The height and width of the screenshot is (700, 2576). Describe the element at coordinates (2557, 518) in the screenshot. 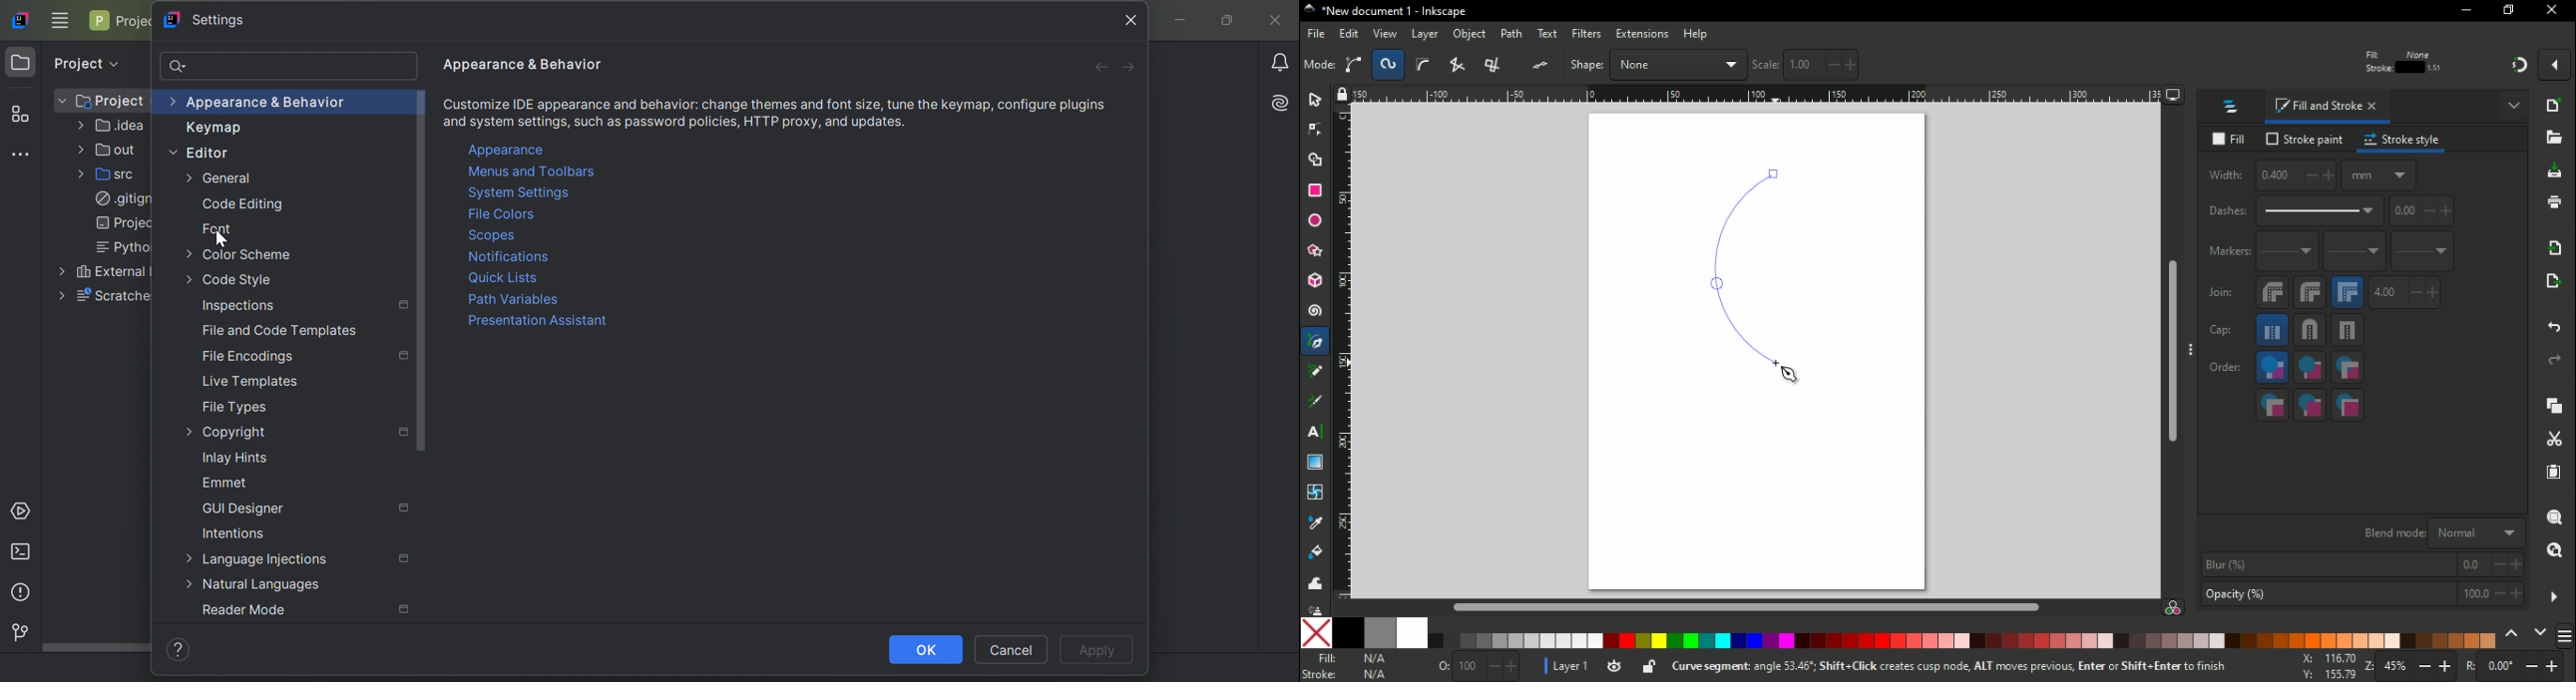

I see `zoom selection` at that location.